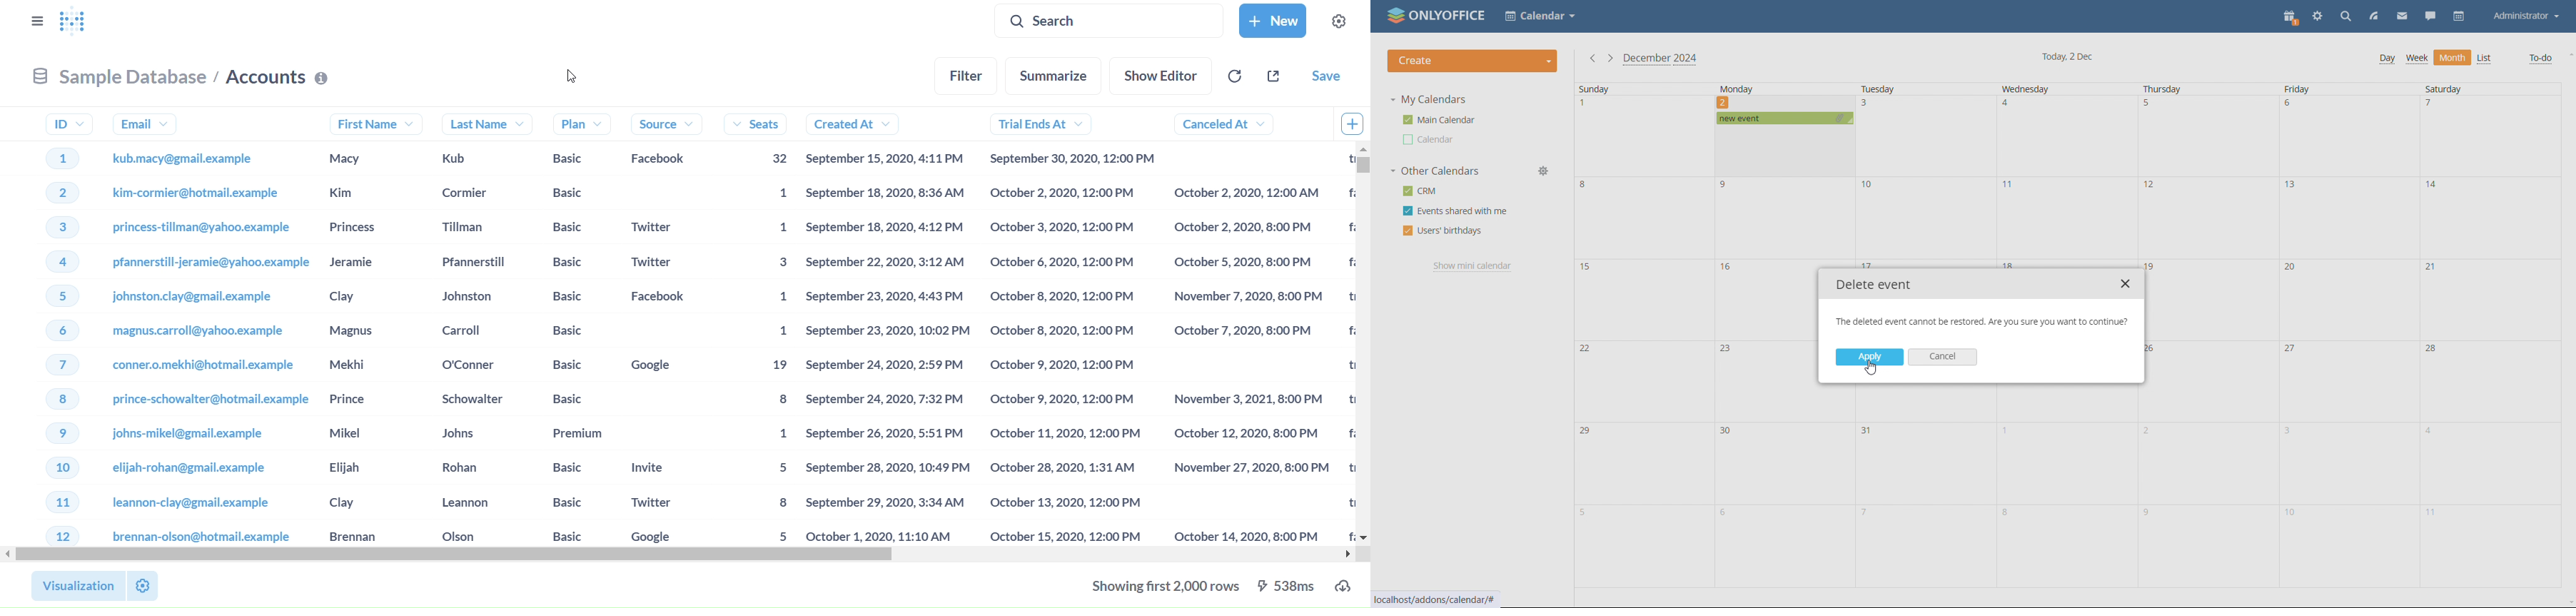 The image size is (2576, 616). What do you see at coordinates (1872, 369) in the screenshot?
I see `cursor` at bounding box center [1872, 369].